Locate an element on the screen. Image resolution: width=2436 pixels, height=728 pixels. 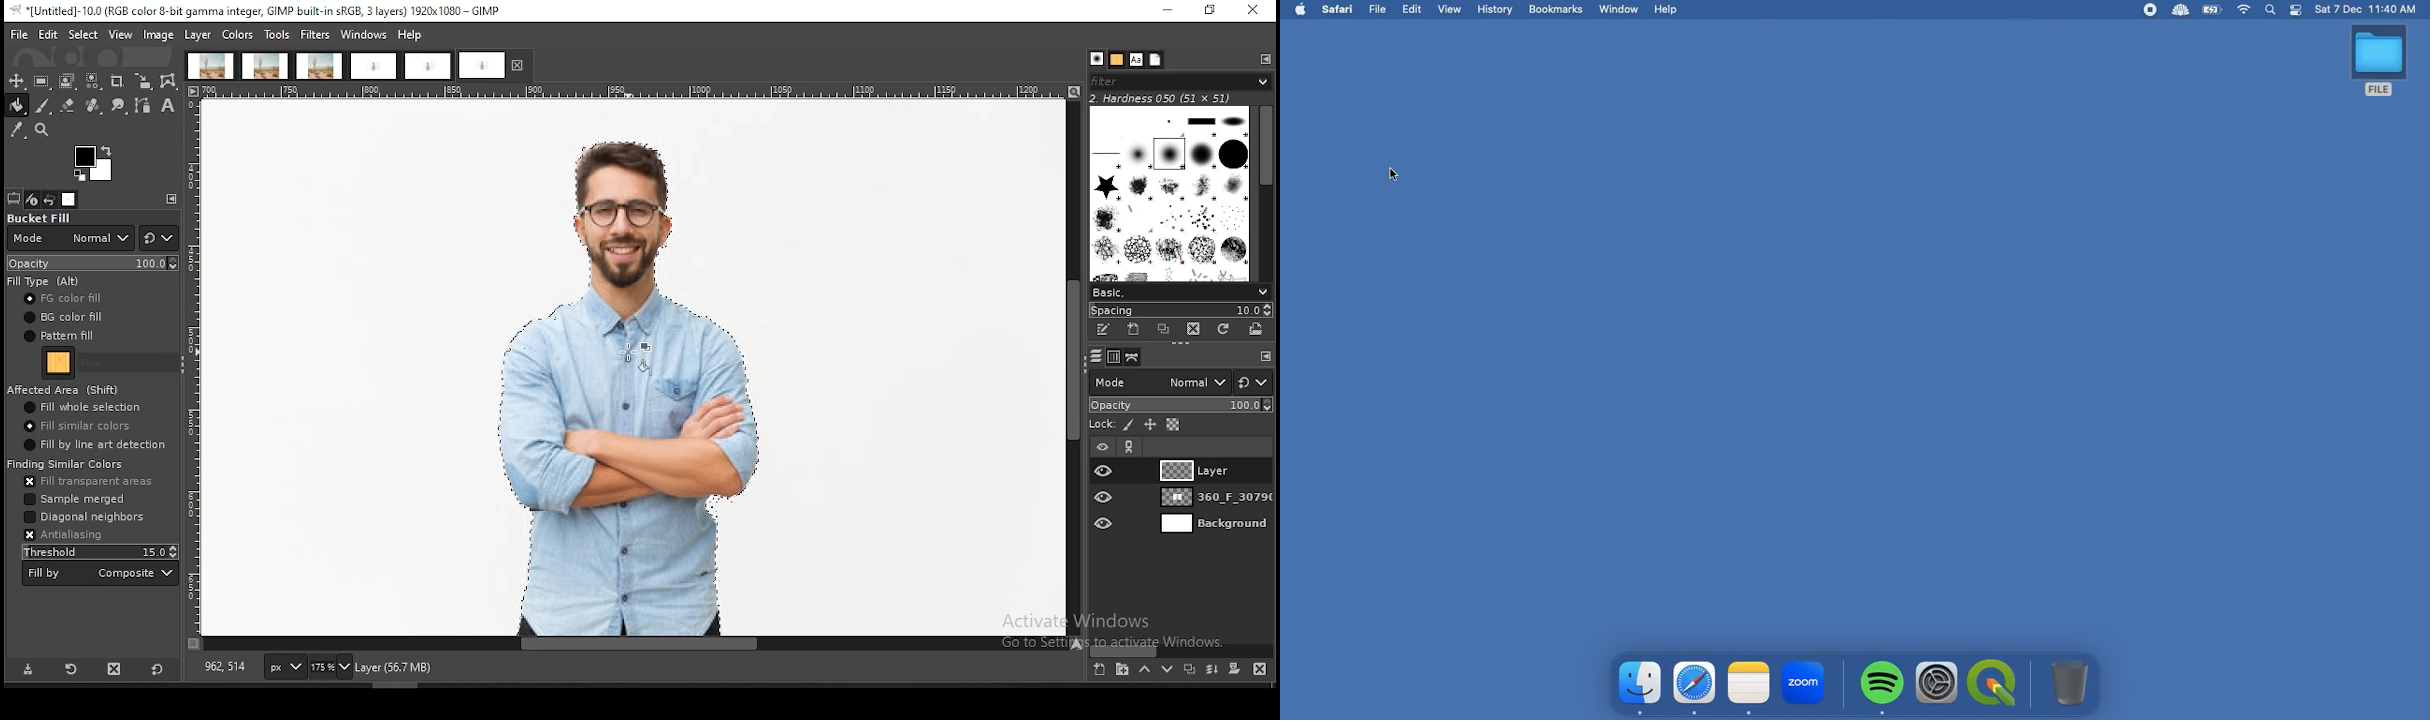
Settings is located at coordinates (1938, 685).